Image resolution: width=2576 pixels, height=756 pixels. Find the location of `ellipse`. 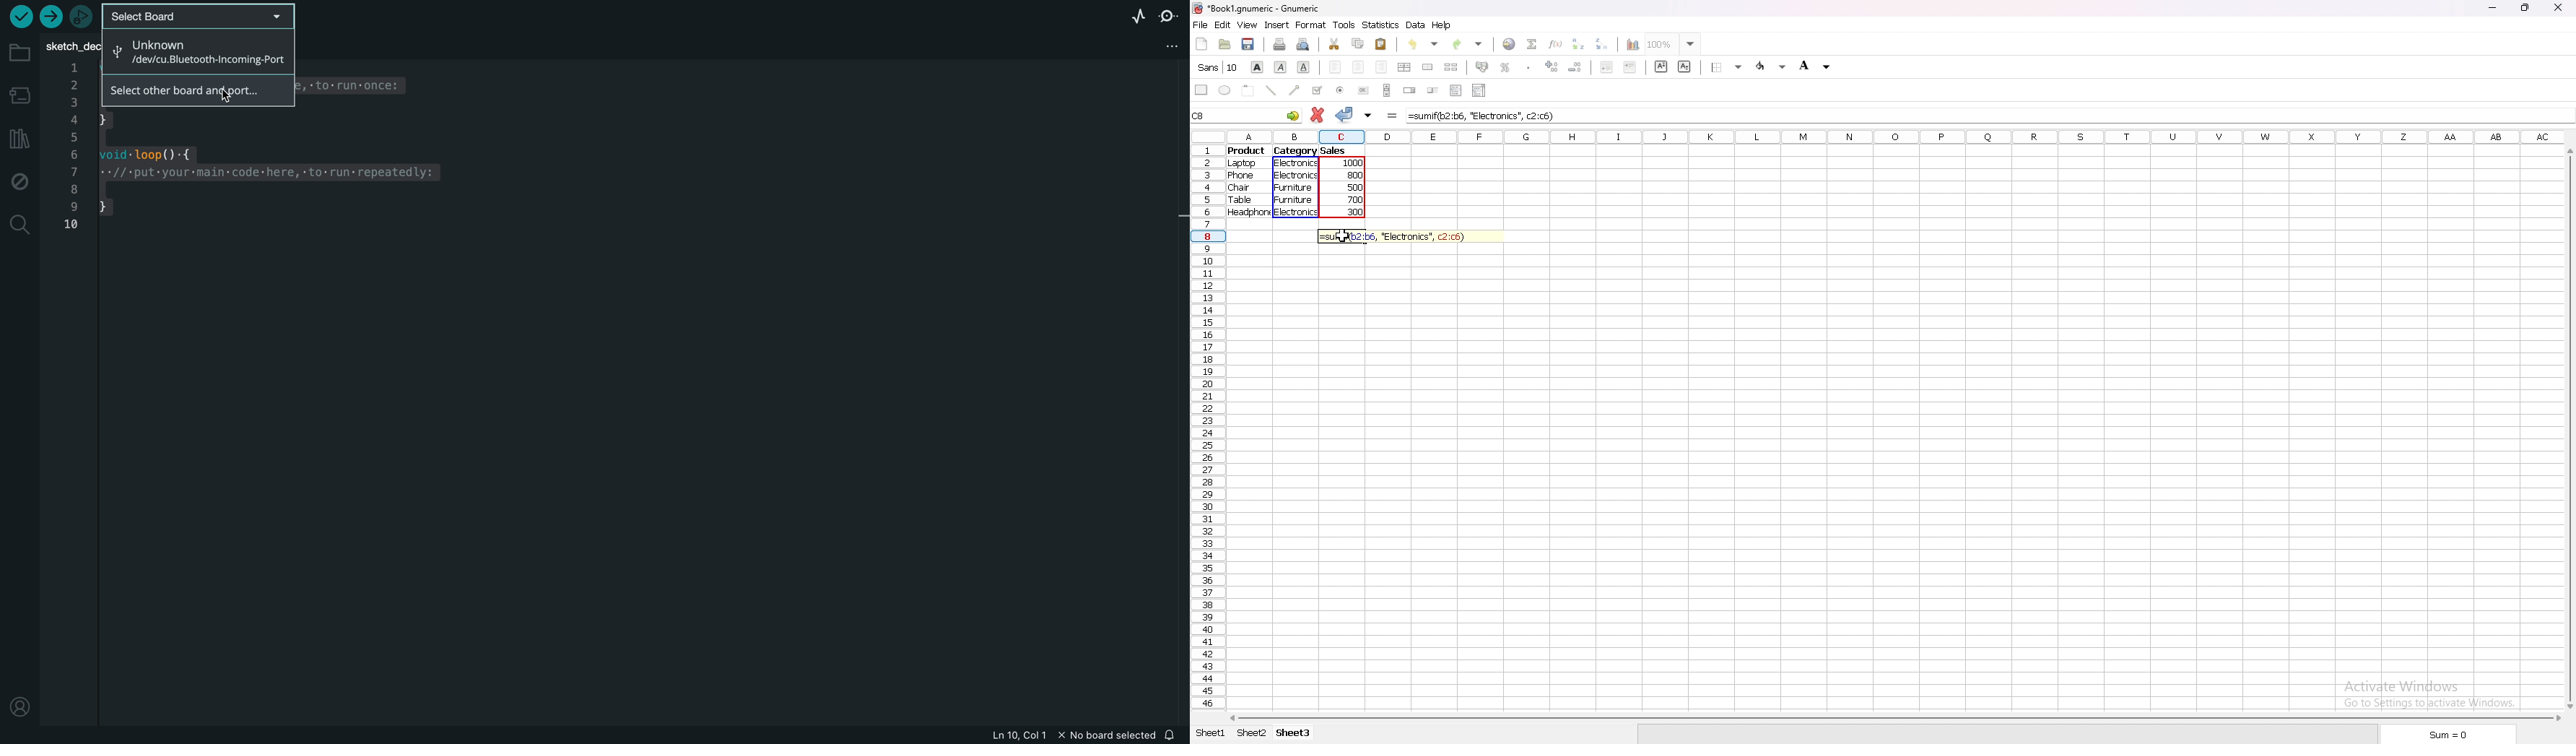

ellipse is located at coordinates (1224, 90).